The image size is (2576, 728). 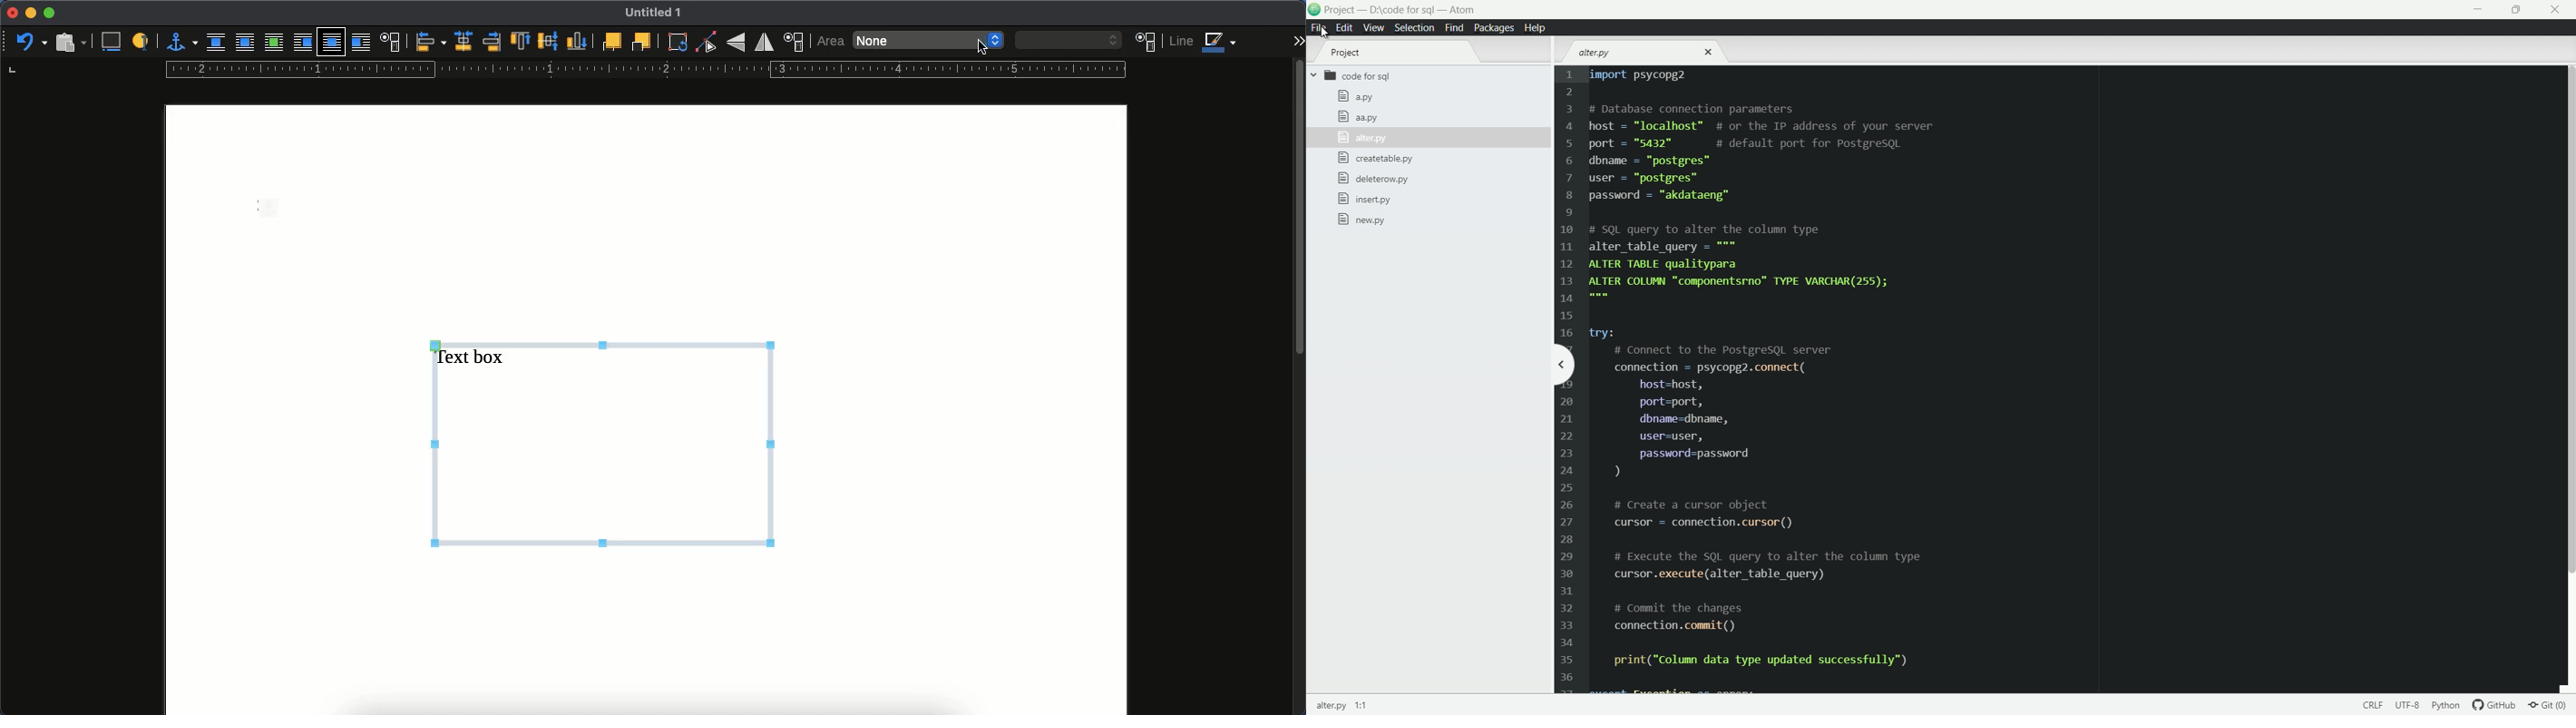 I want to click on anchor for object, so click(x=181, y=41).